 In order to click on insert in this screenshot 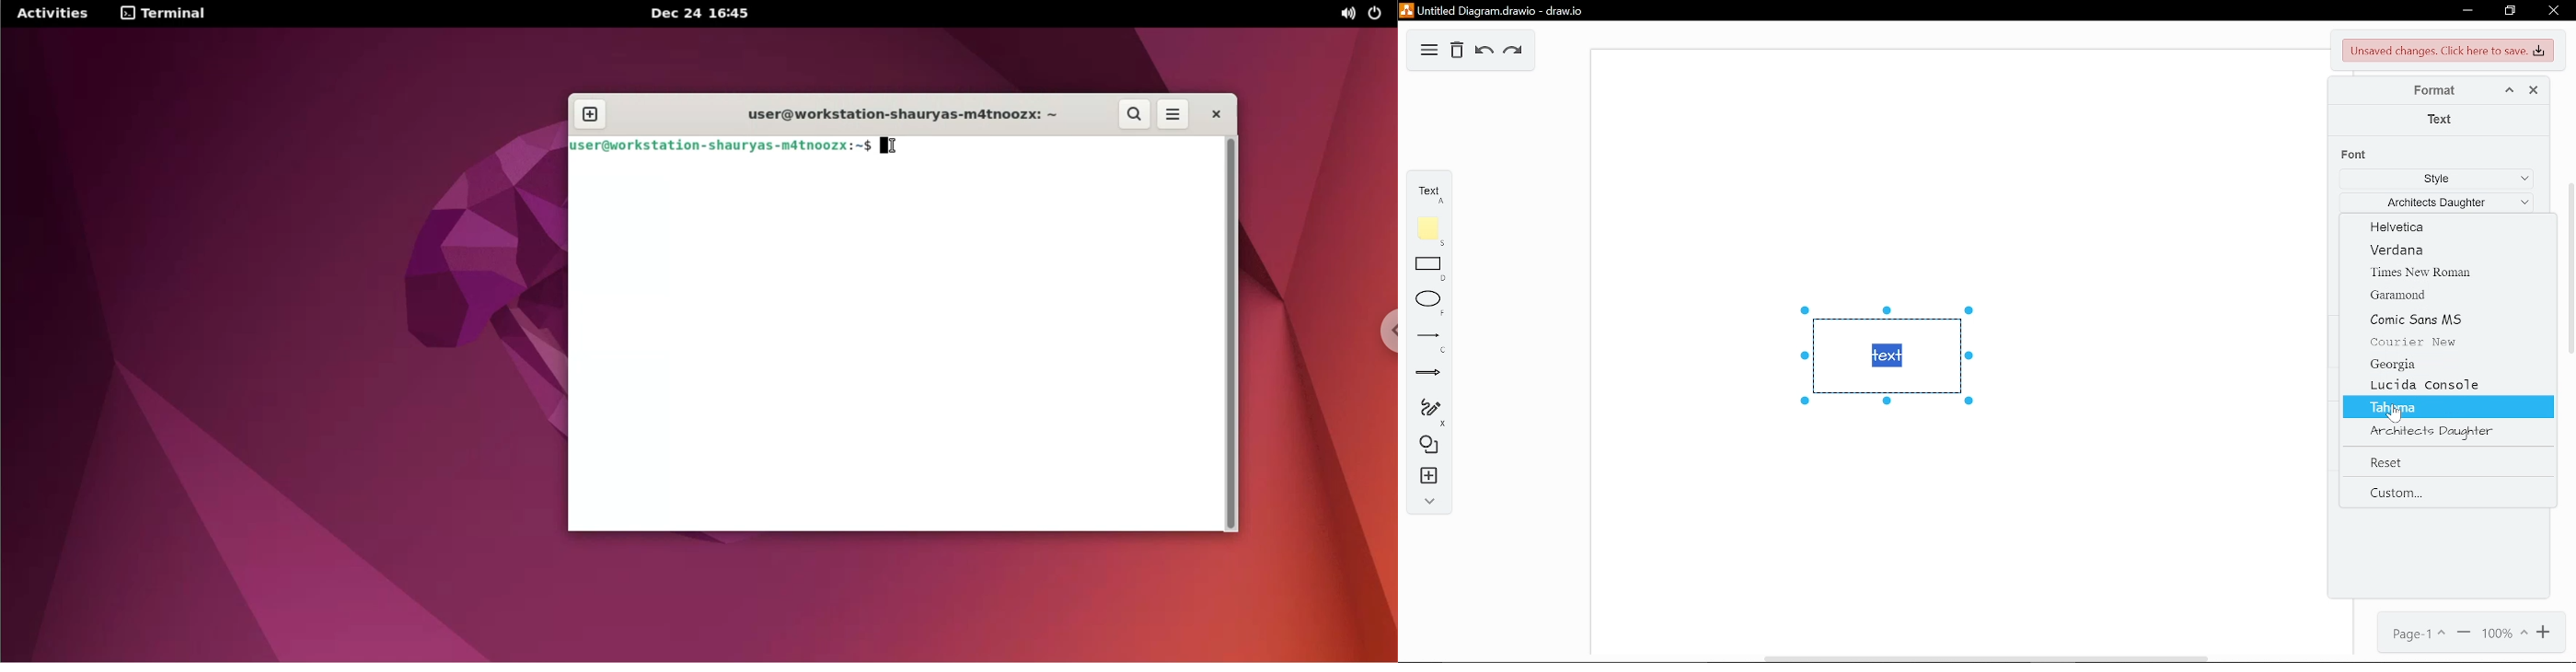, I will do `click(1425, 477)`.